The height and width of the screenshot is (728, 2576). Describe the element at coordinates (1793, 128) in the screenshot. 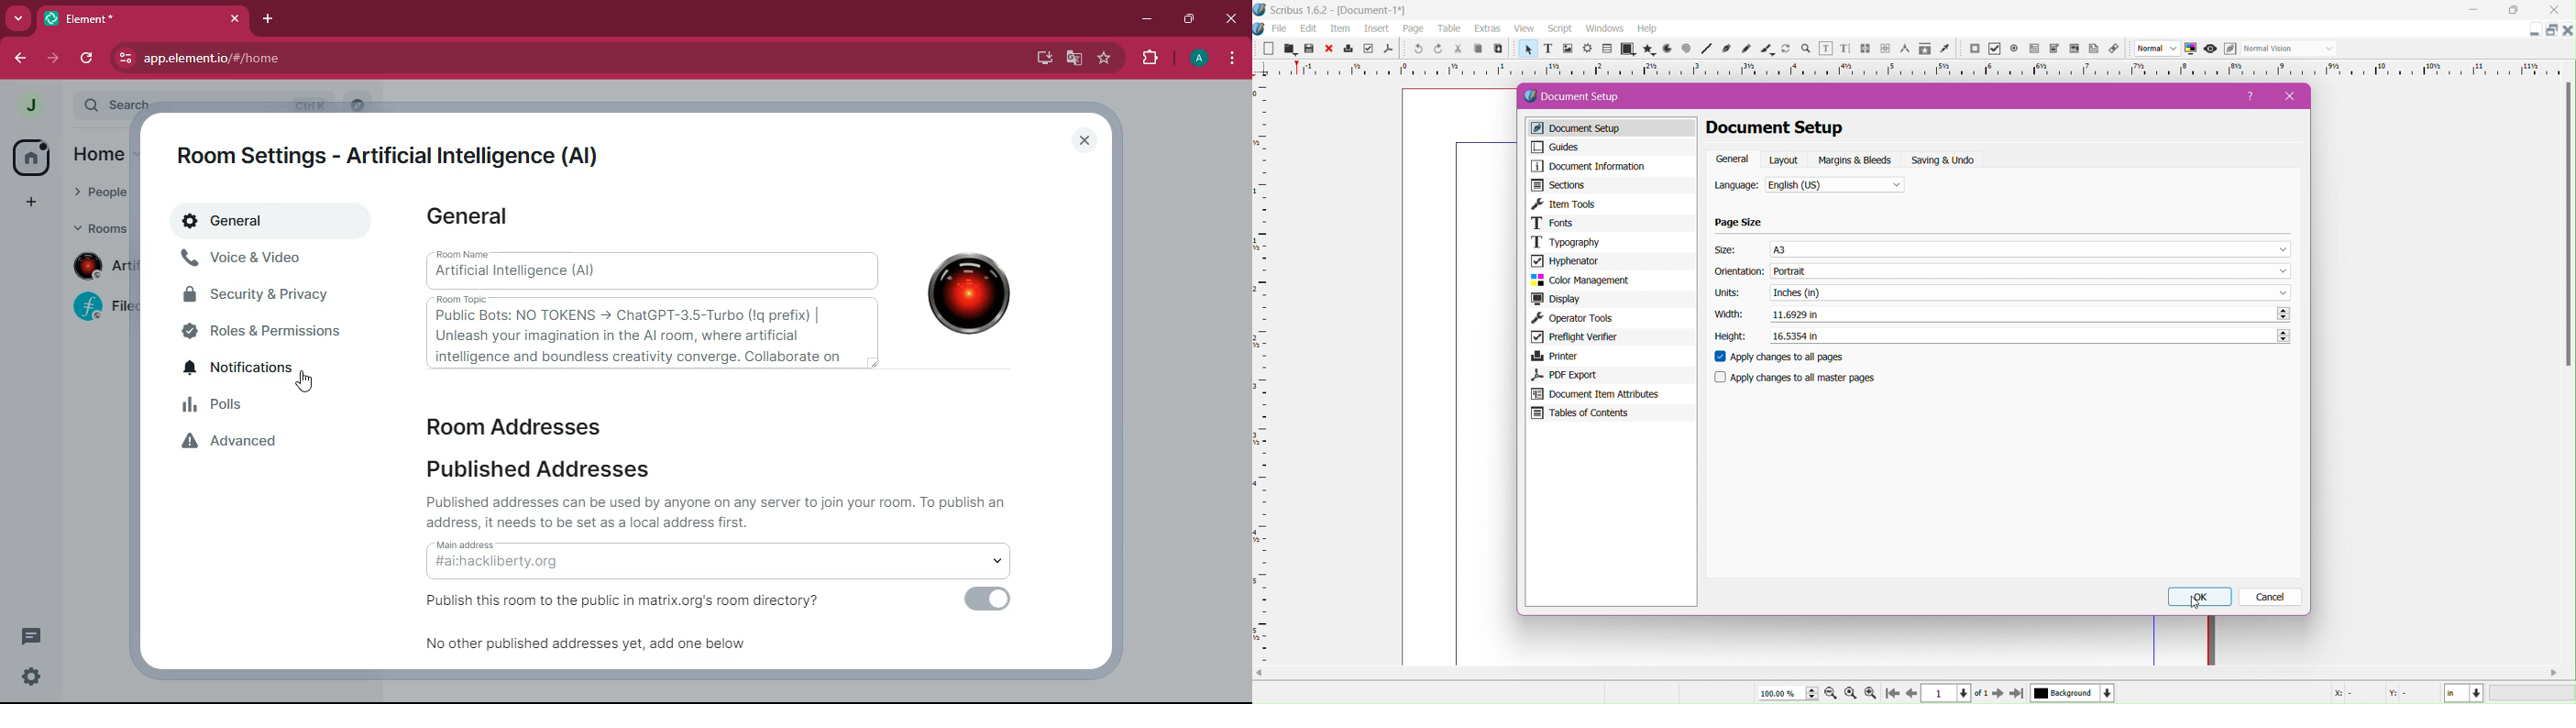

I see `Document Setup` at that location.